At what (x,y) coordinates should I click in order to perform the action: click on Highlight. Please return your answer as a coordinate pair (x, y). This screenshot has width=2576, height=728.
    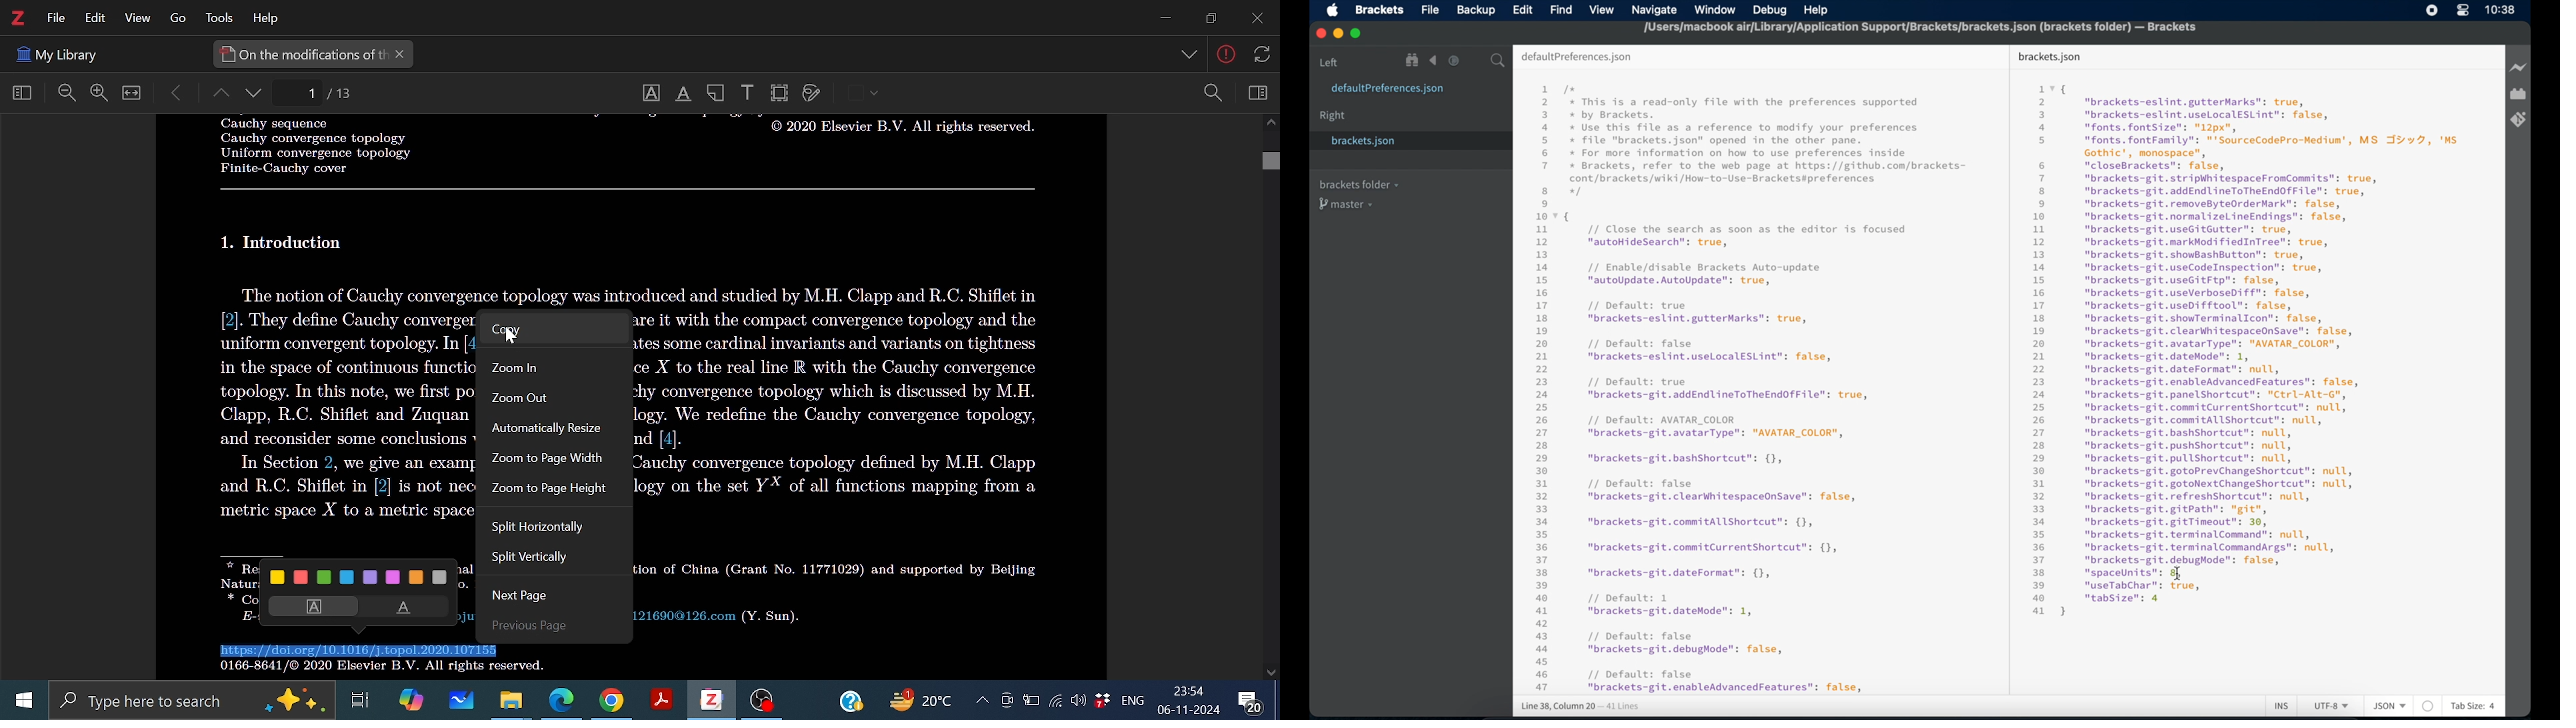
    Looking at the image, I should click on (309, 606).